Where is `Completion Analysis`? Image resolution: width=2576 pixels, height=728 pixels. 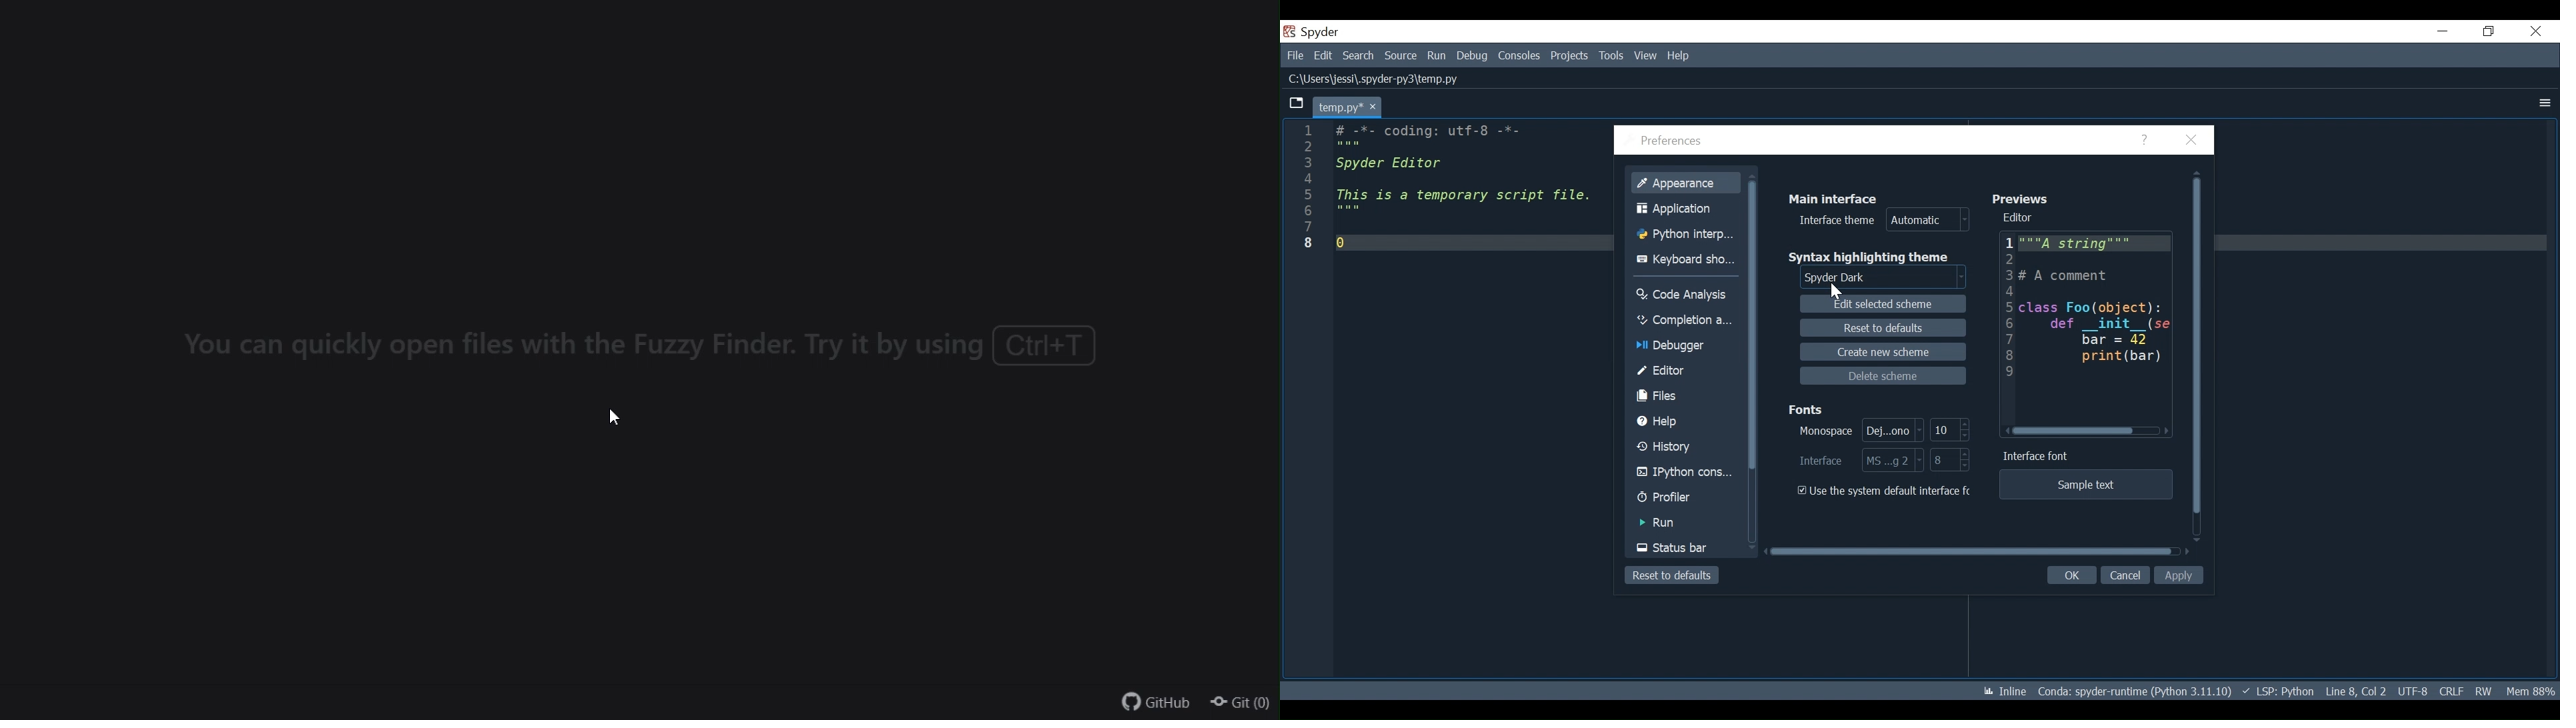 Completion Analysis is located at coordinates (1686, 321).